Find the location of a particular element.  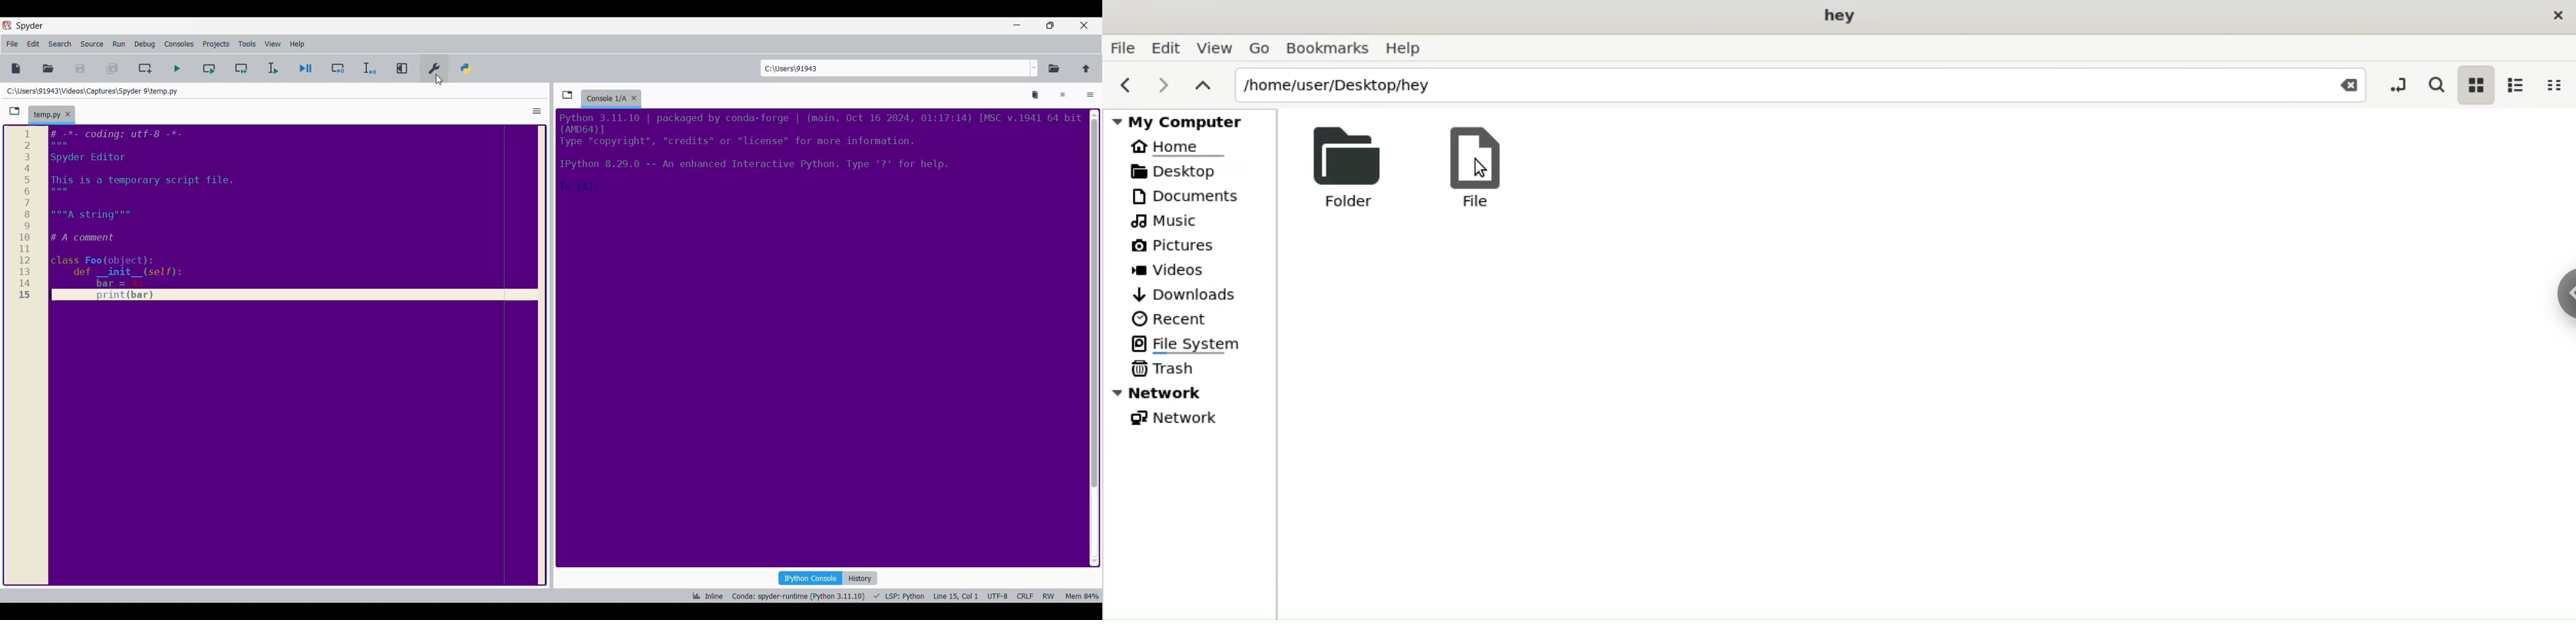

Current code is located at coordinates (274, 216).